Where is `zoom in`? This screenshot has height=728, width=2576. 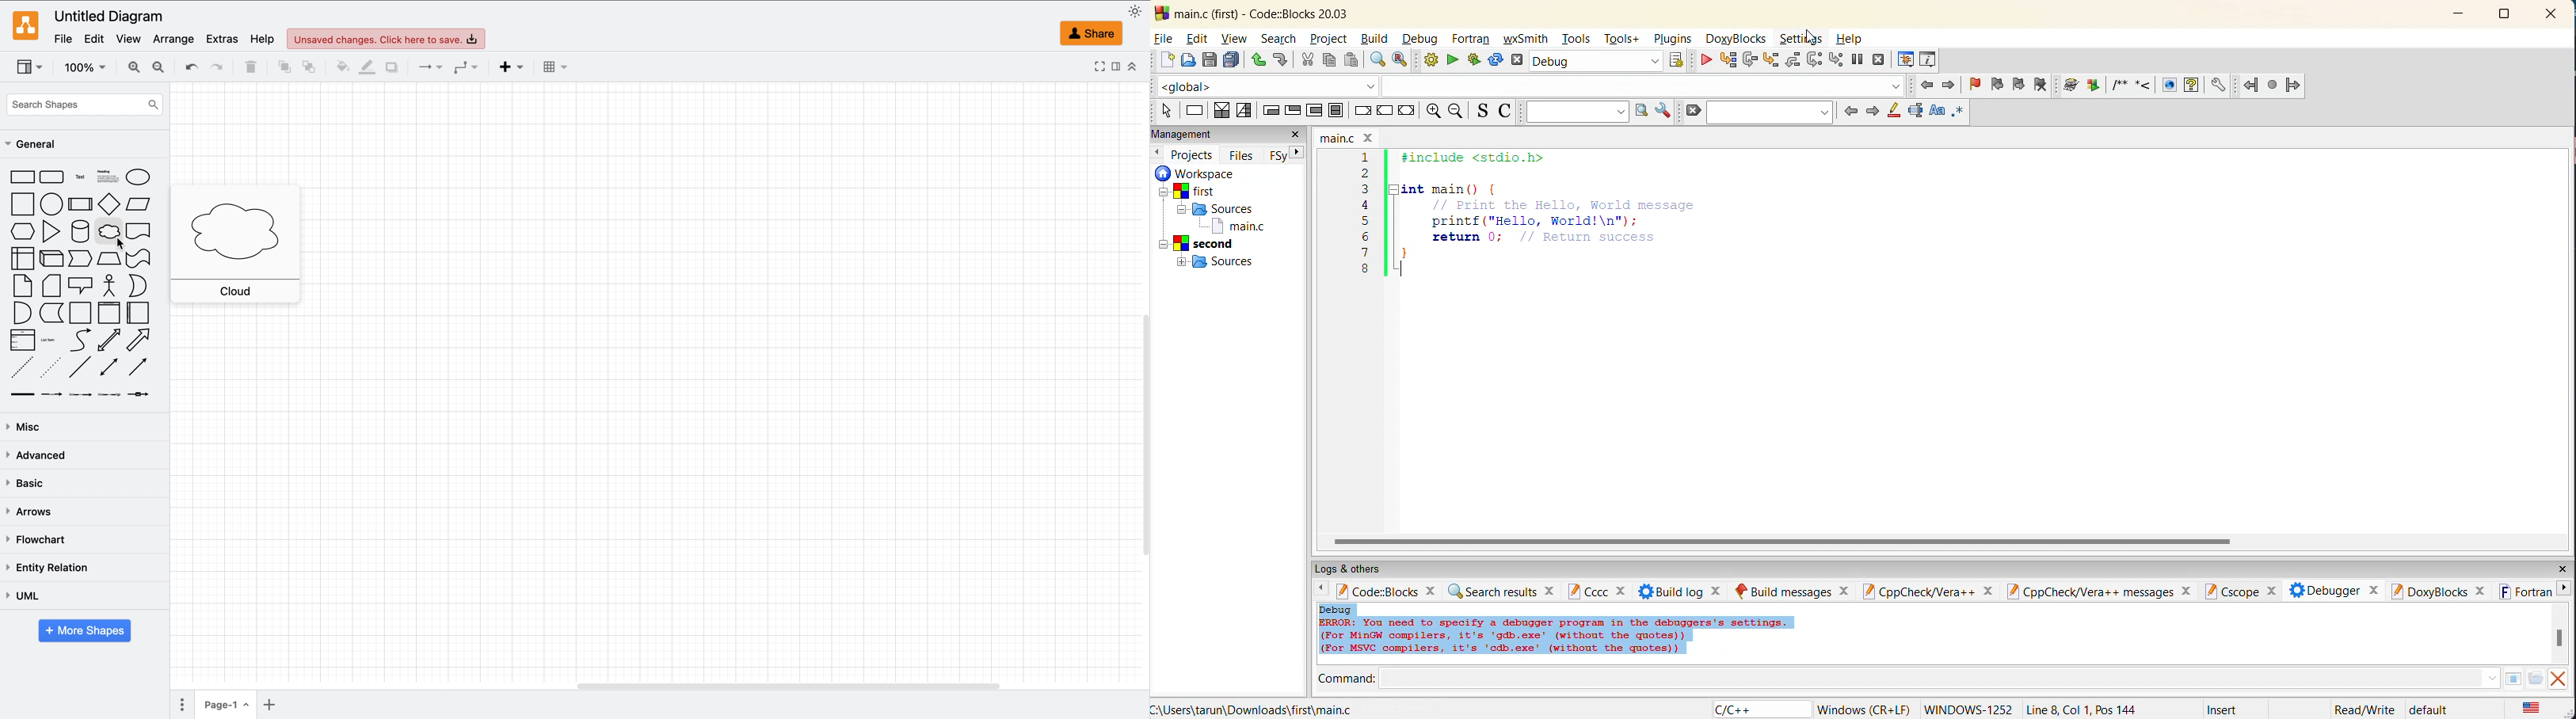 zoom in is located at coordinates (1431, 111).